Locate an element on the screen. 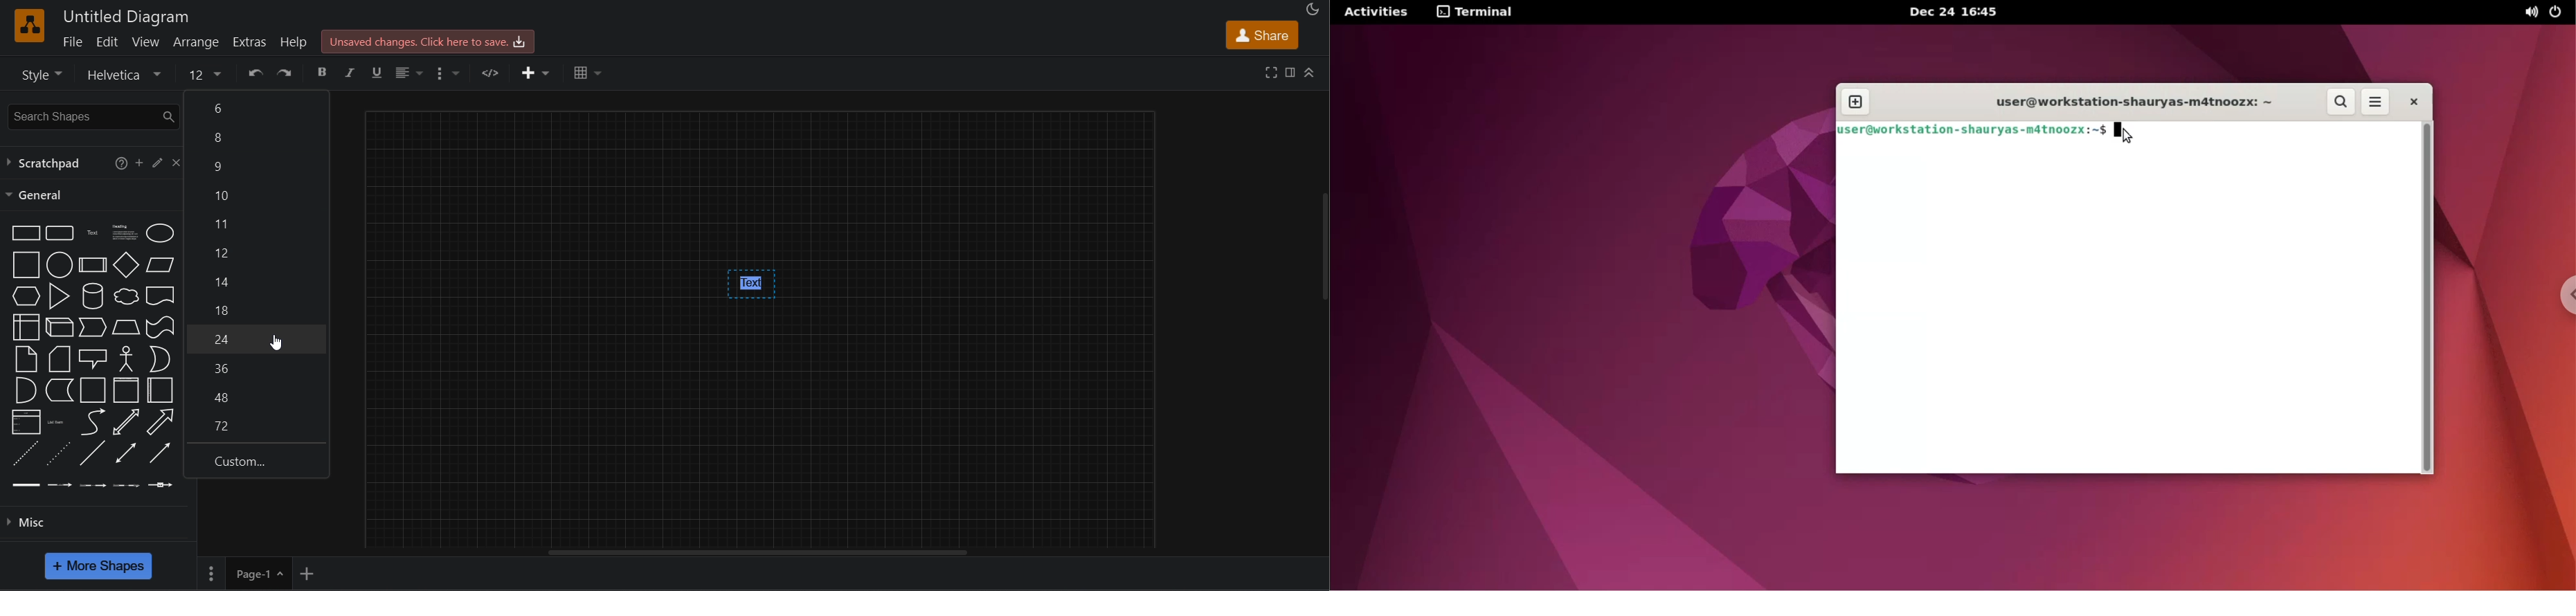  Trapezoid is located at coordinates (126, 327).